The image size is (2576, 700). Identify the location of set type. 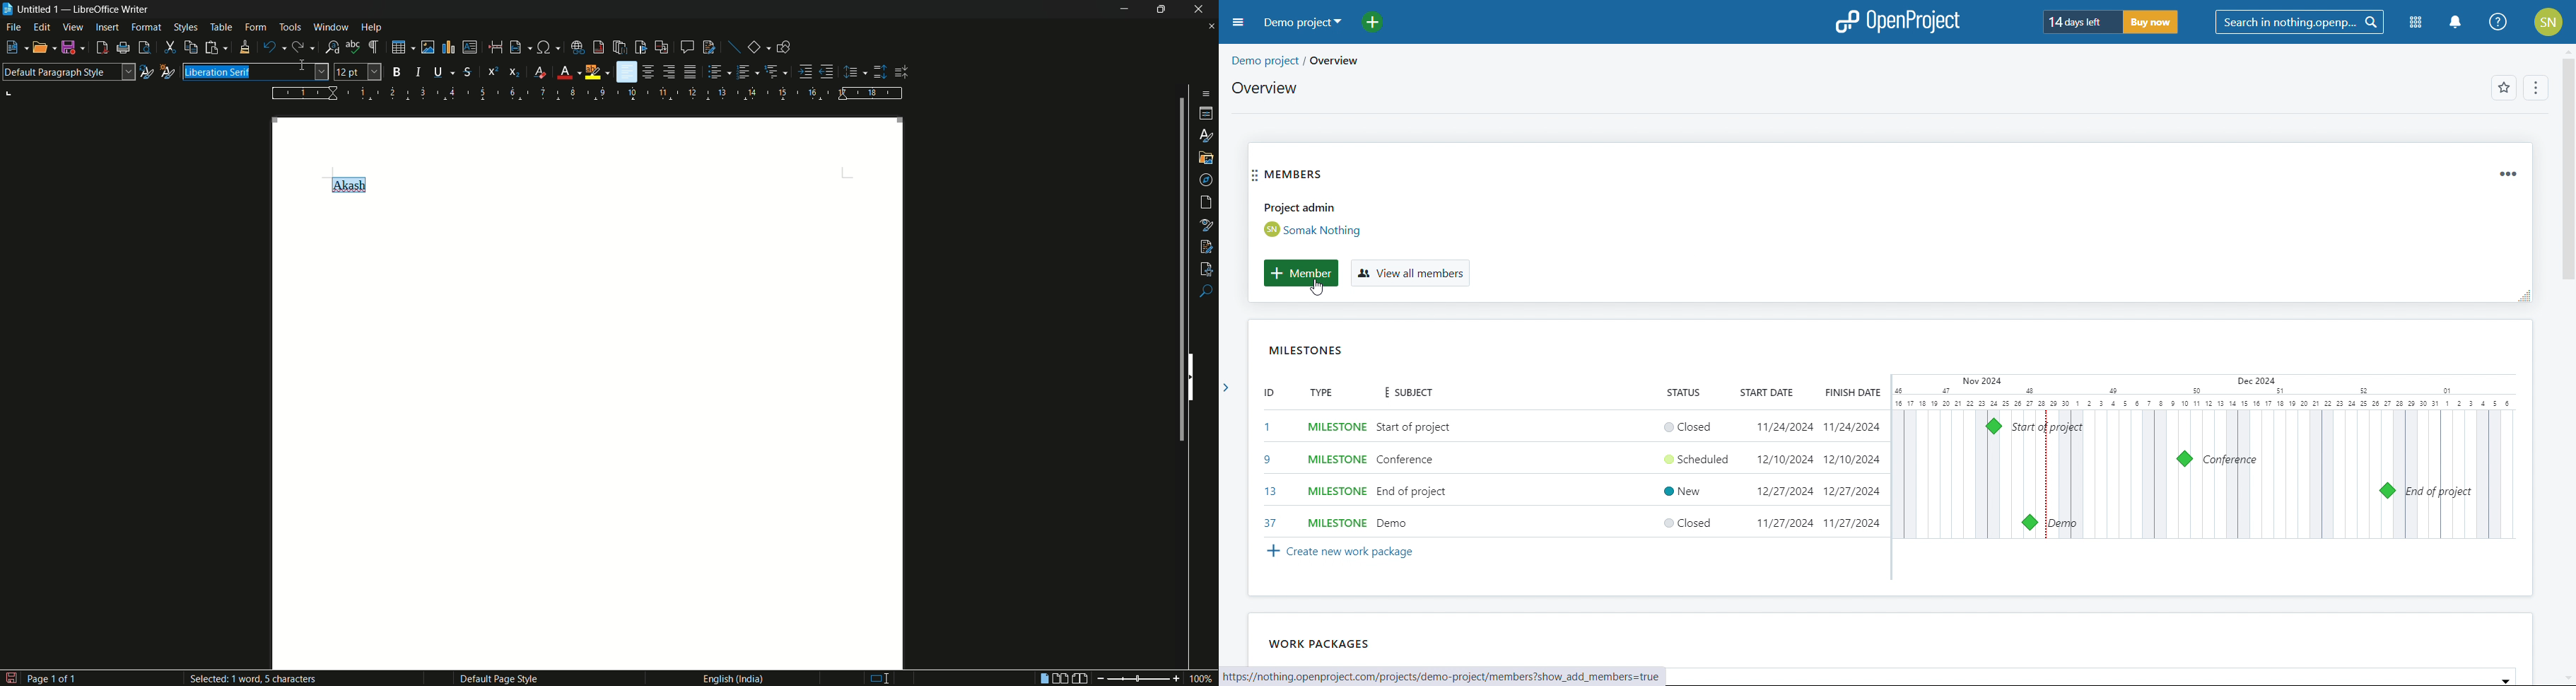
(1335, 426).